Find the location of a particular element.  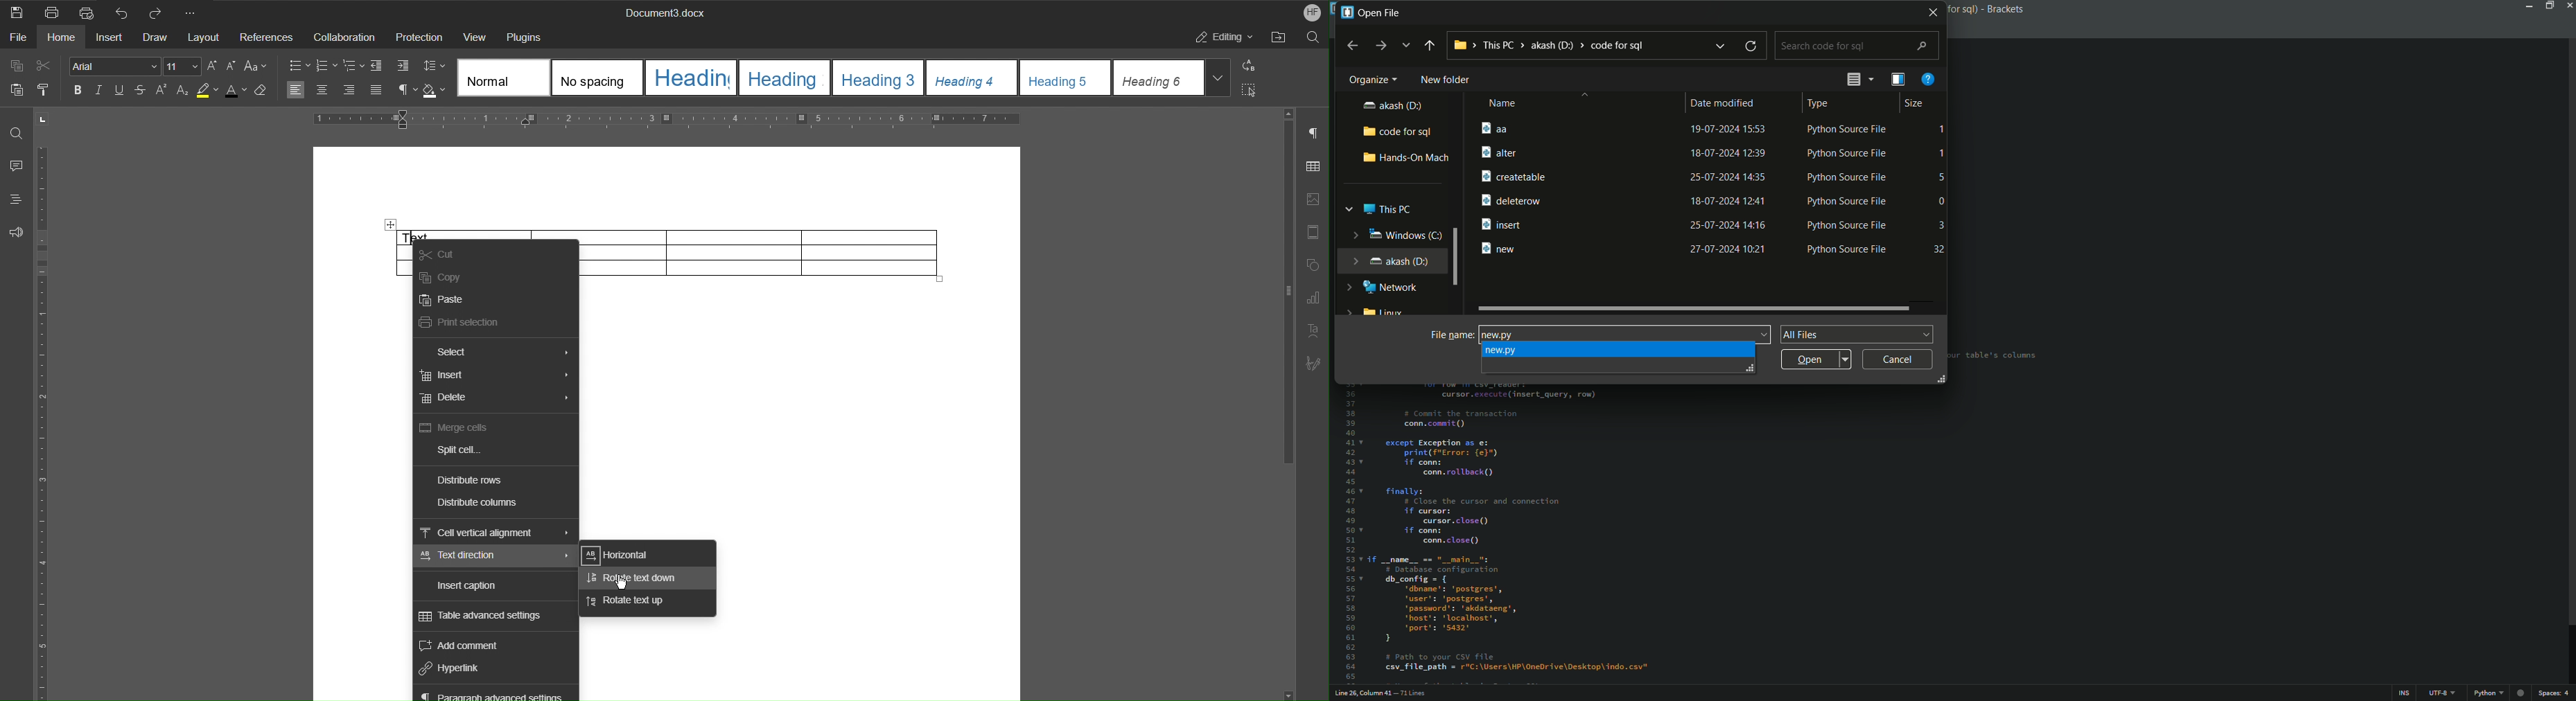

new folder is located at coordinates (1443, 80).